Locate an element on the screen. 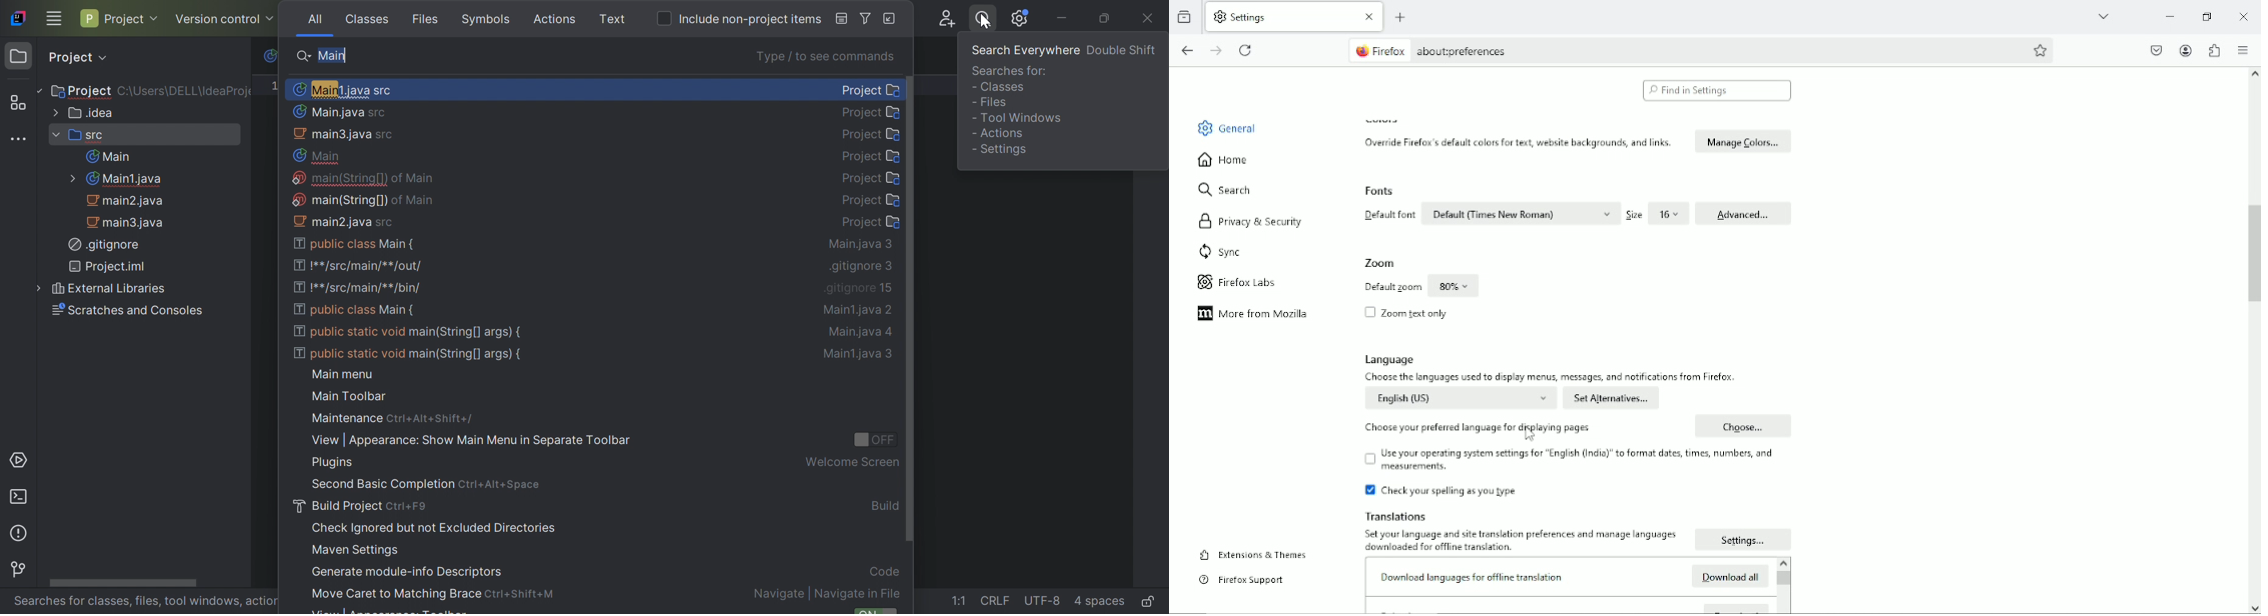  Project is located at coordinates (121, 19).